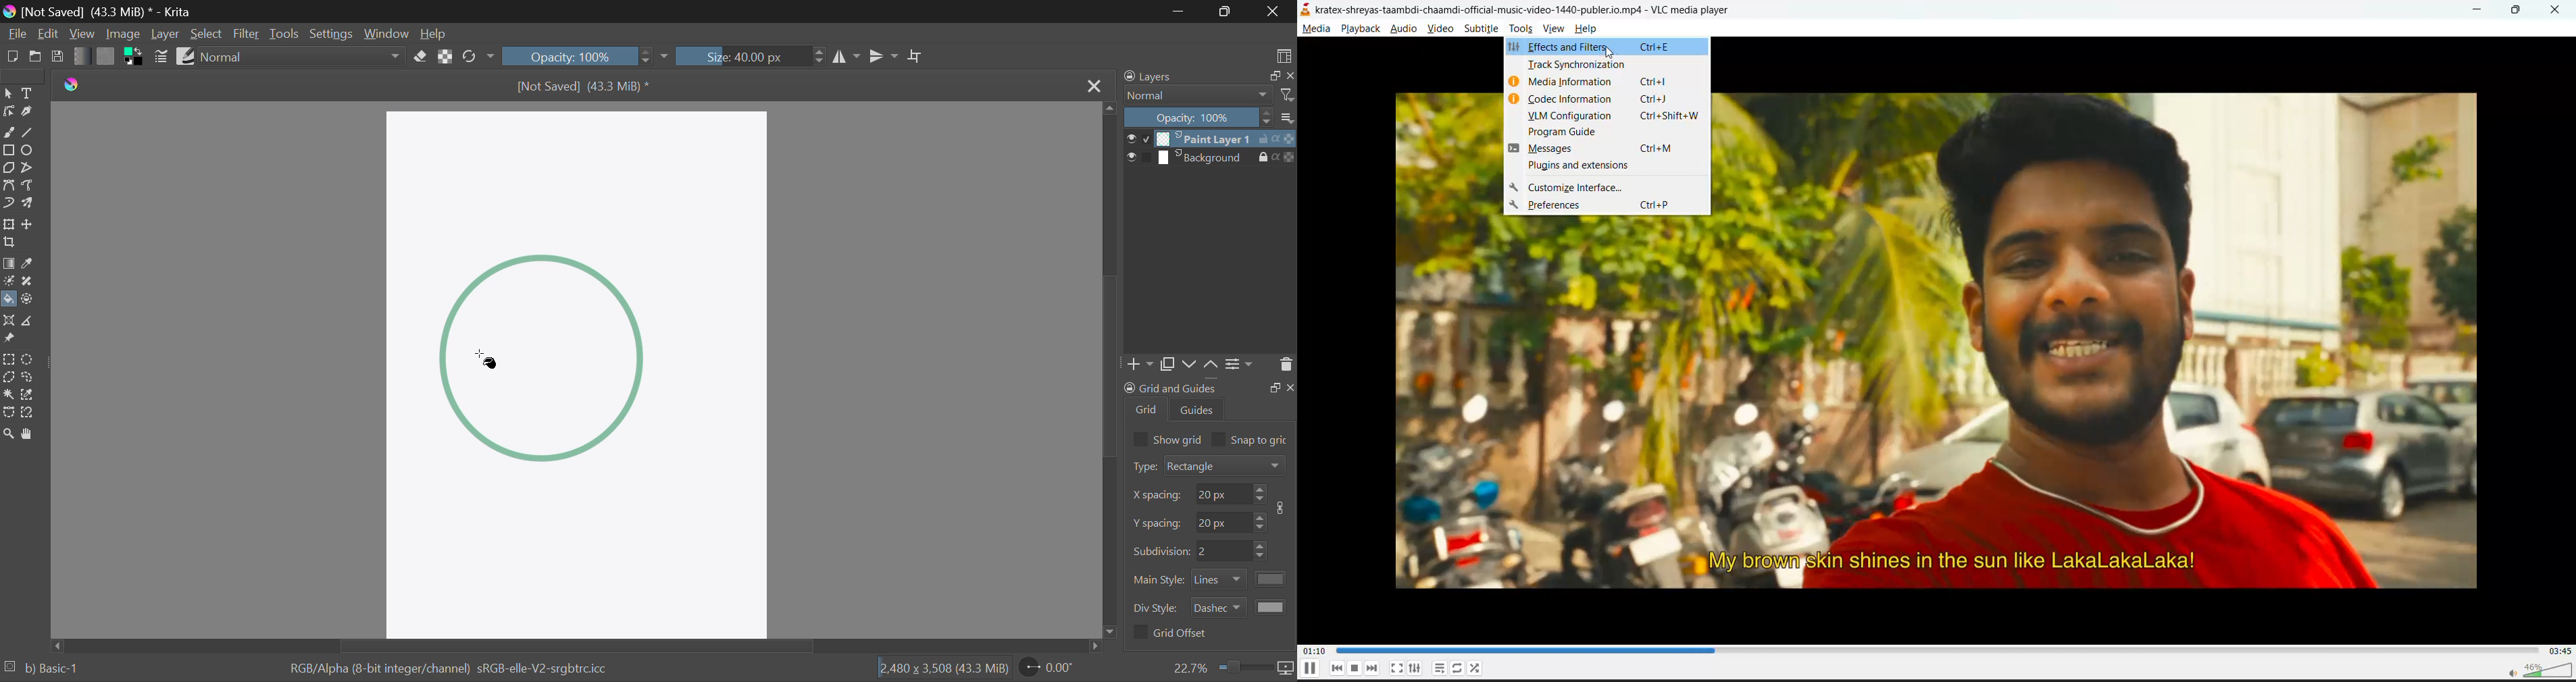 This screenshot has height=700, width=2576. What do you see at coordinates (1519, 30) in the screenshot?
I see `tools` at bounding box center [1519, 30].